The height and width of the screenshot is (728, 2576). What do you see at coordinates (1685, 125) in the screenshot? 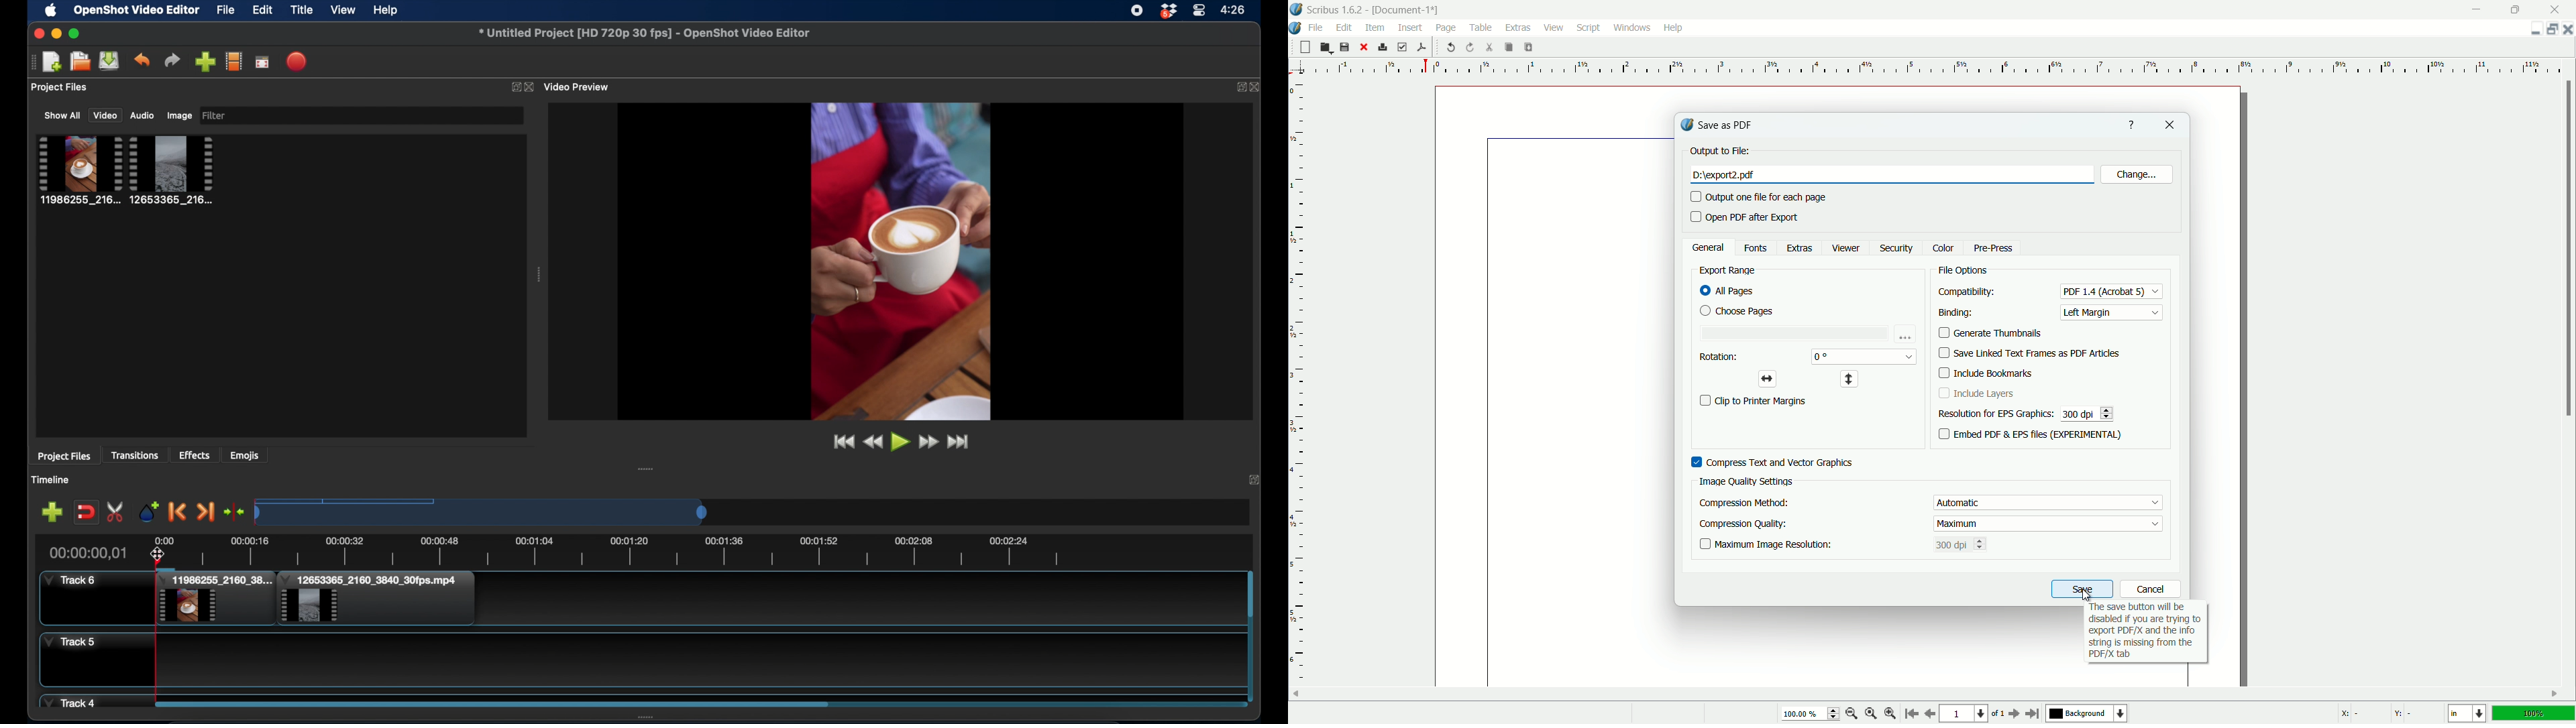
I see `app icon` at bounding box center [1685, 125].